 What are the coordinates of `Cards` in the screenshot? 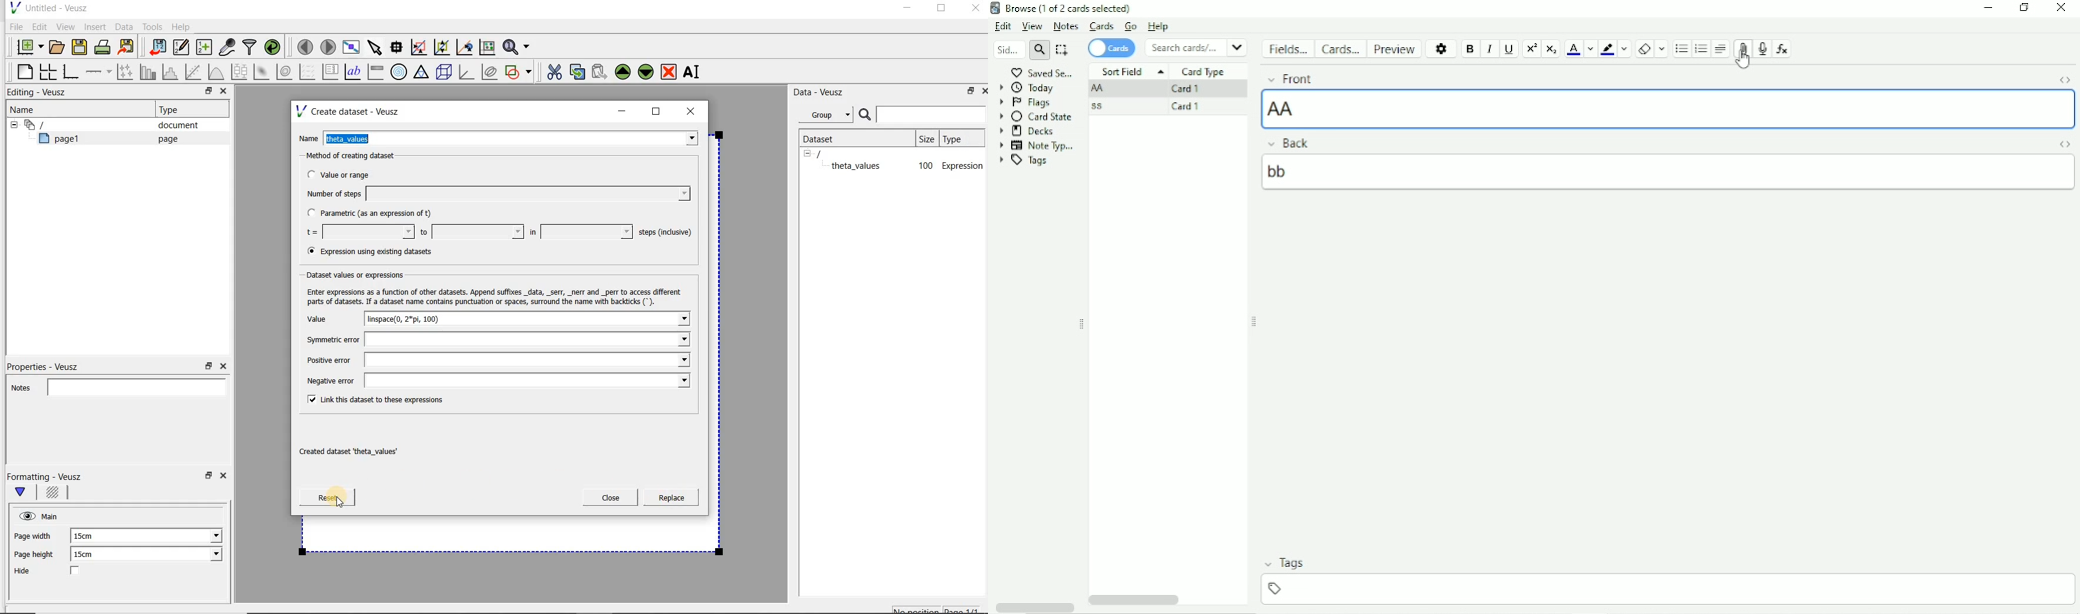 It's located at (1110, 49).